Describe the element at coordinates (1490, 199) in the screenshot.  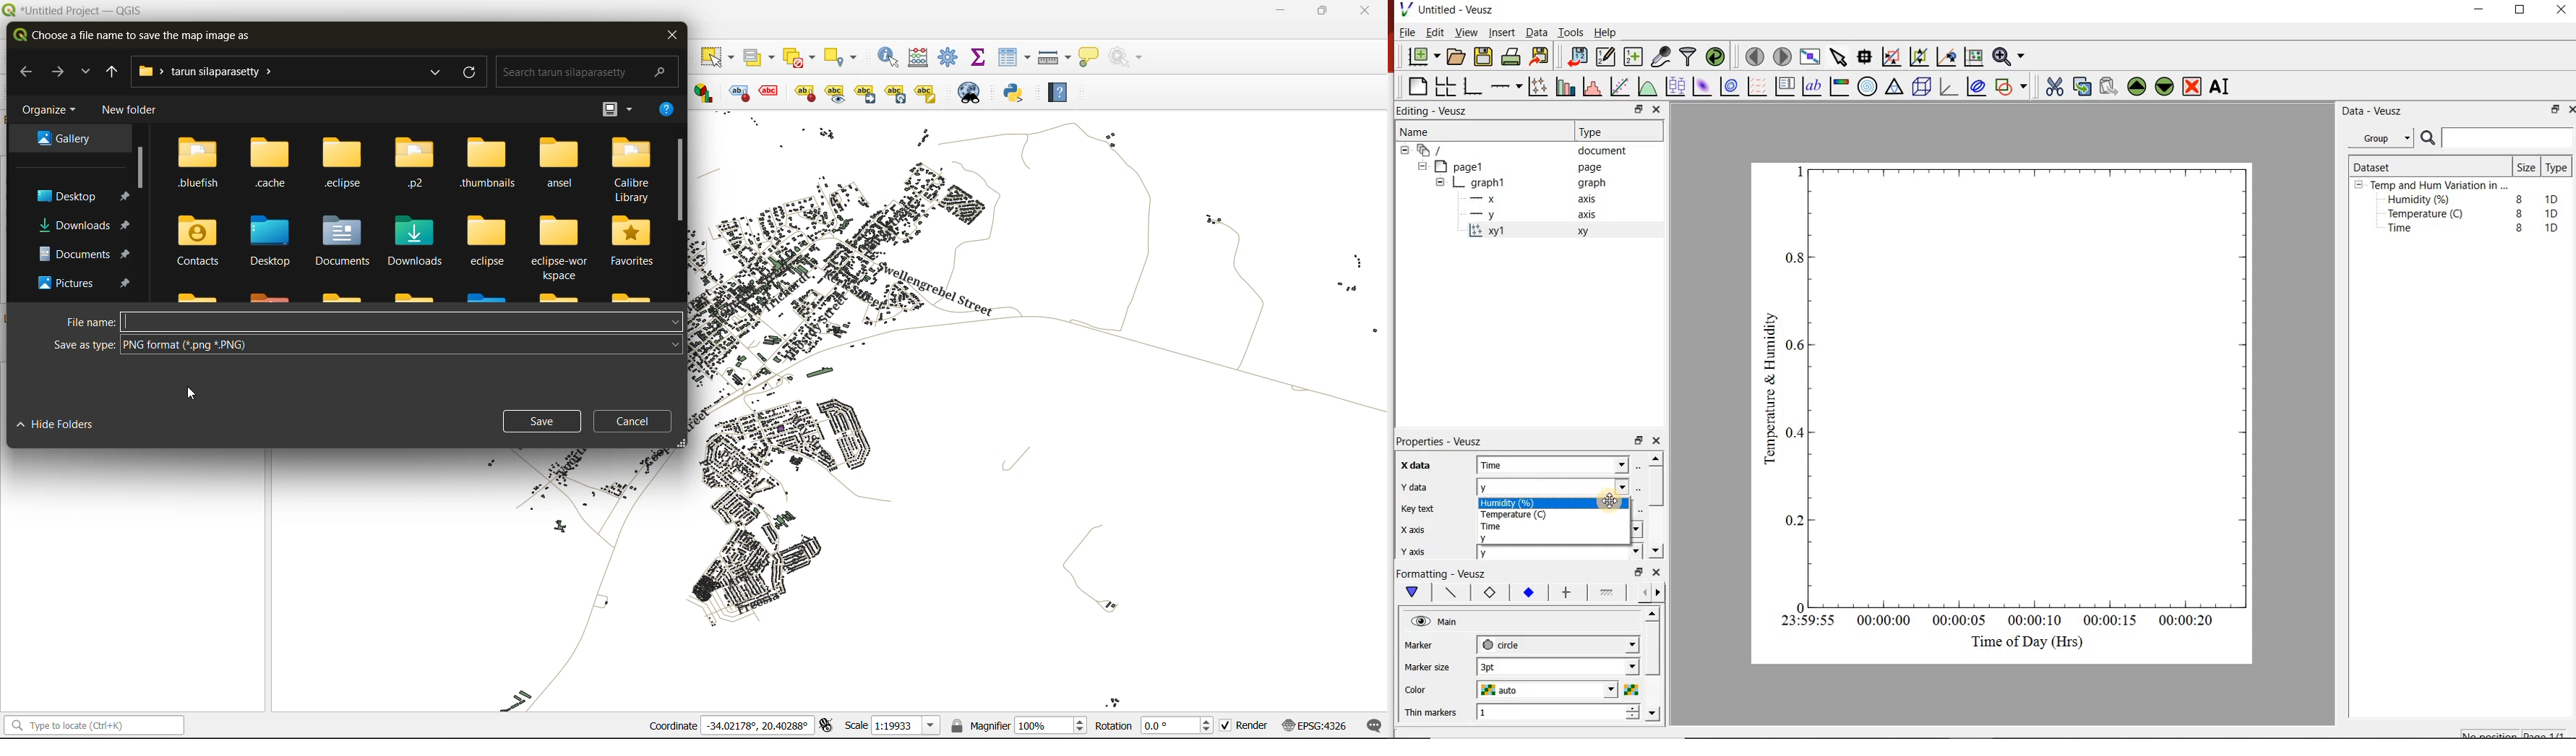
I see `x` at that location.